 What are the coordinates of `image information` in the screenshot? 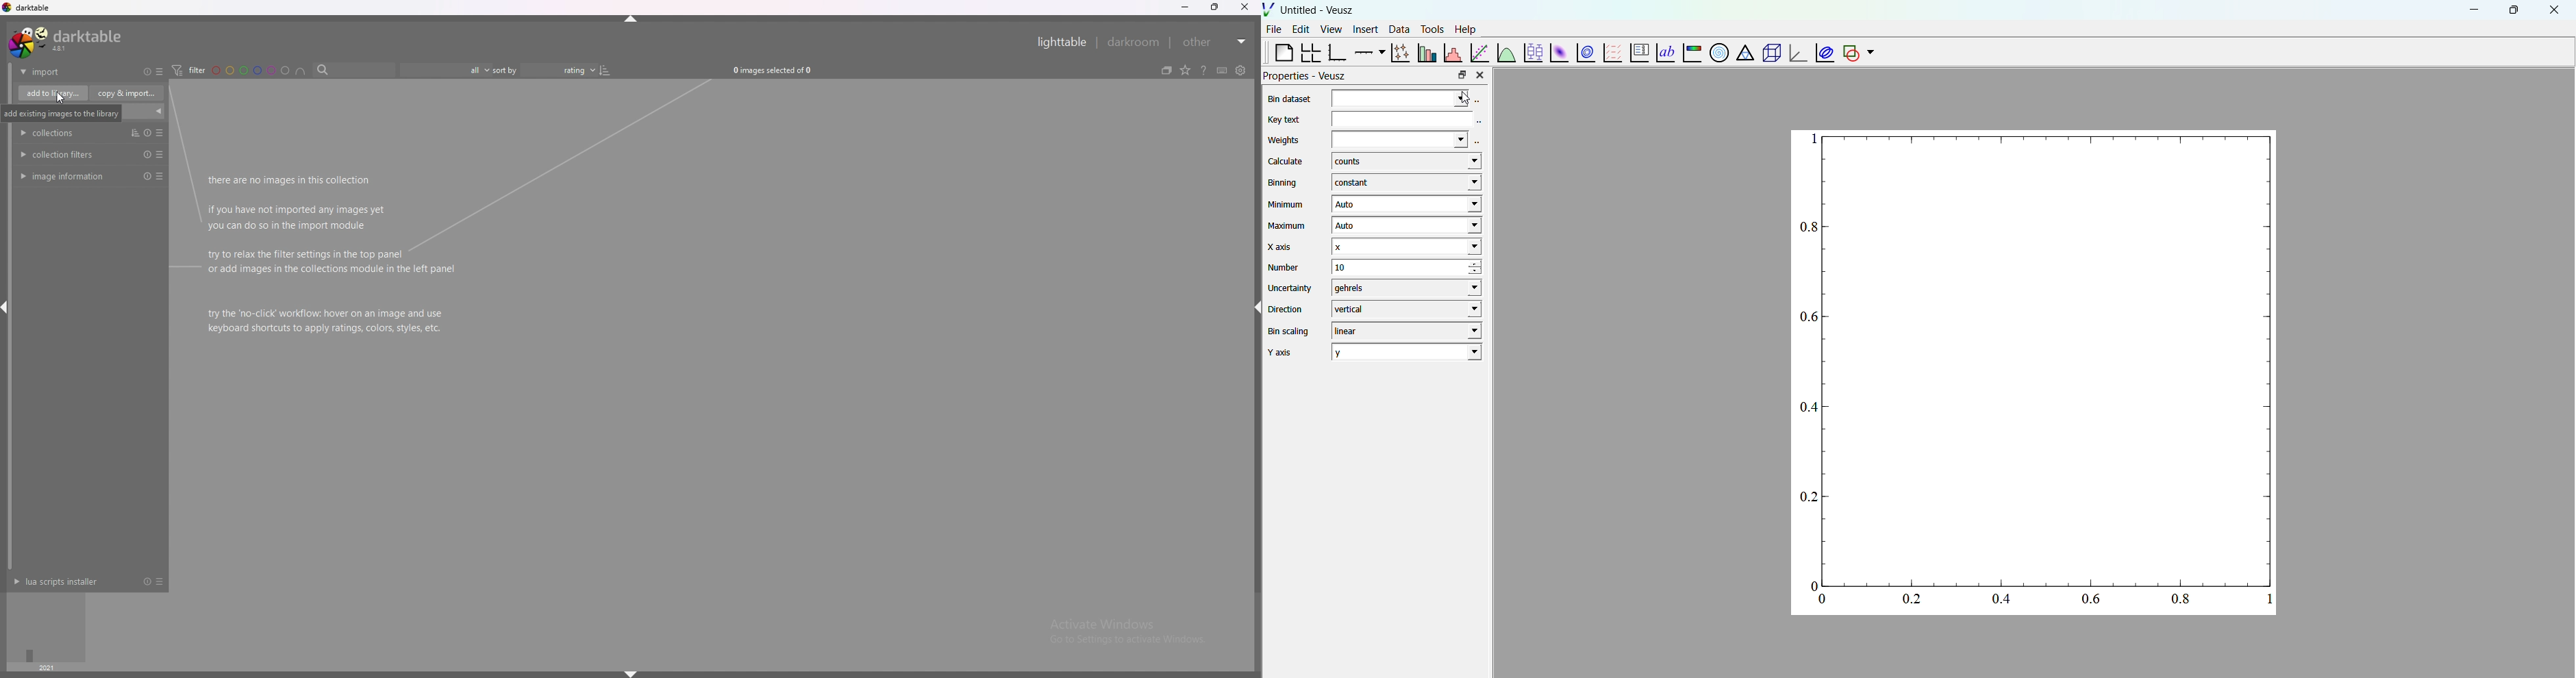 It's located at (65, 177).